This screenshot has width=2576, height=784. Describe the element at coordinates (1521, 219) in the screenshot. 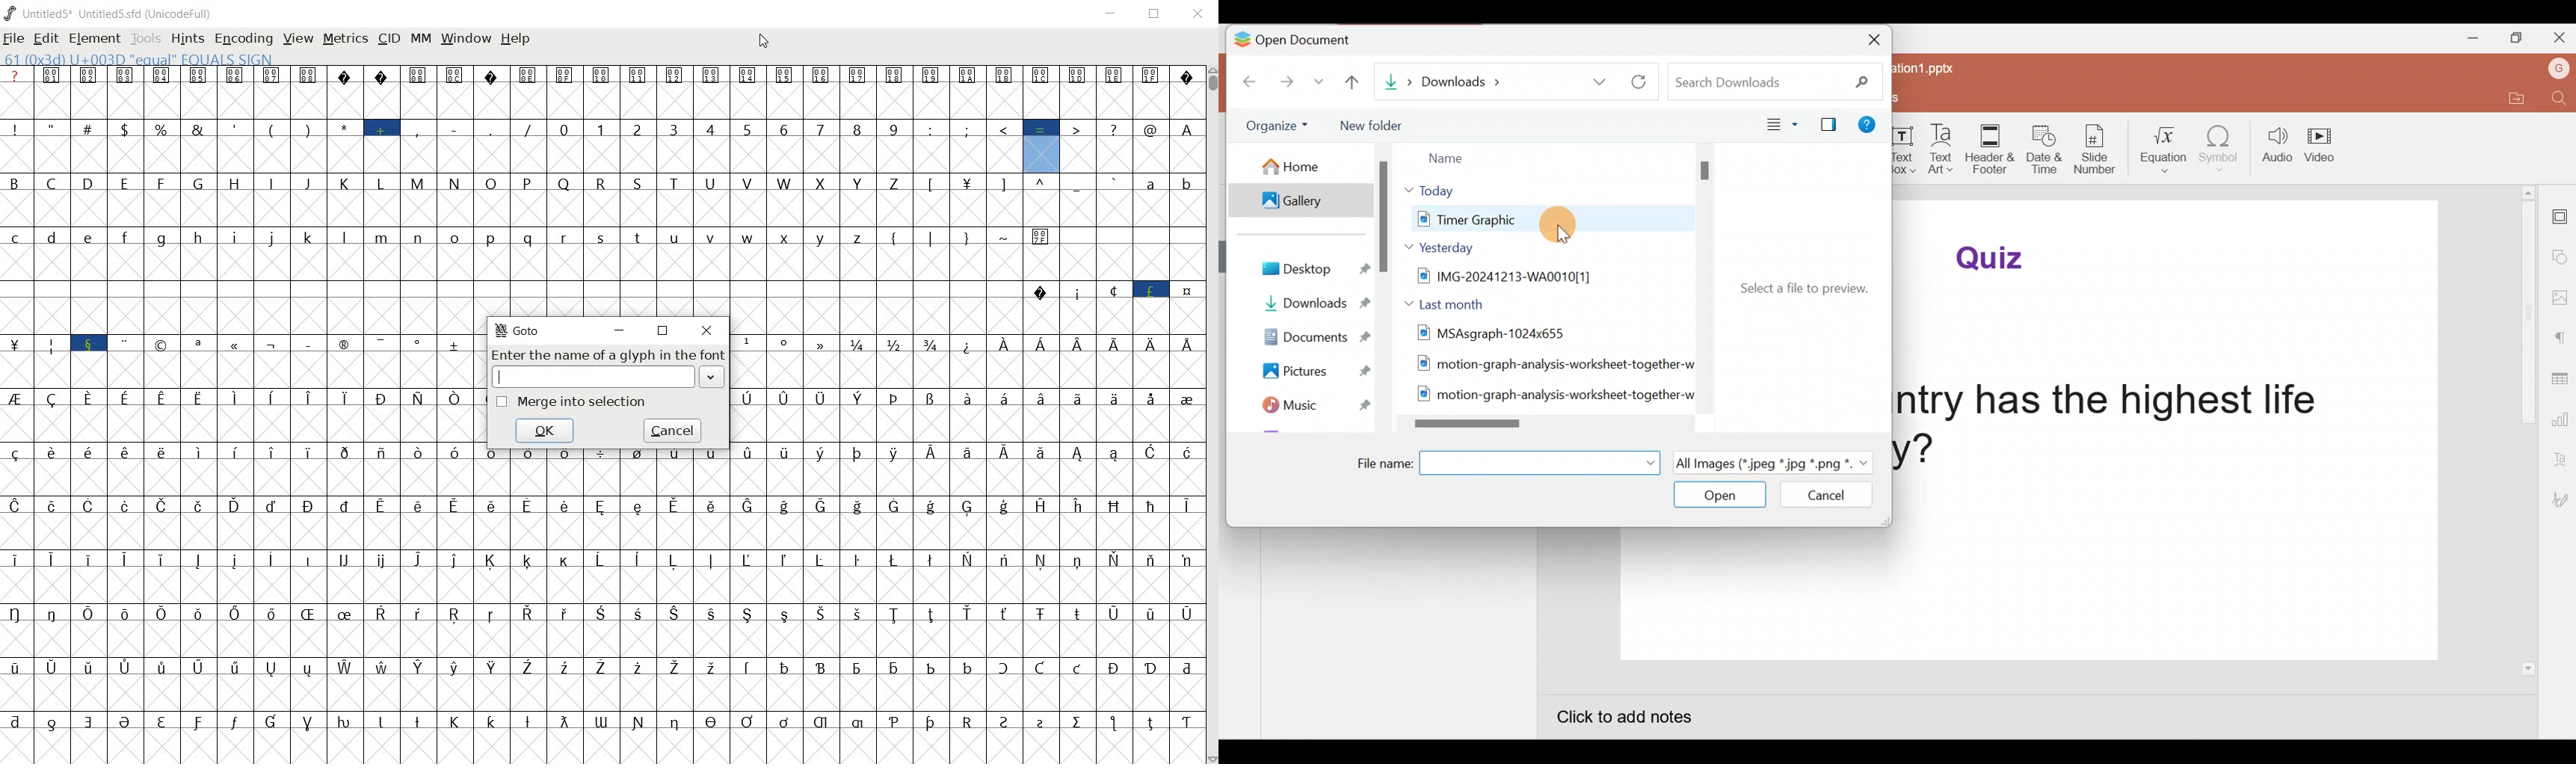

I see `Timer Graphic` at that location.